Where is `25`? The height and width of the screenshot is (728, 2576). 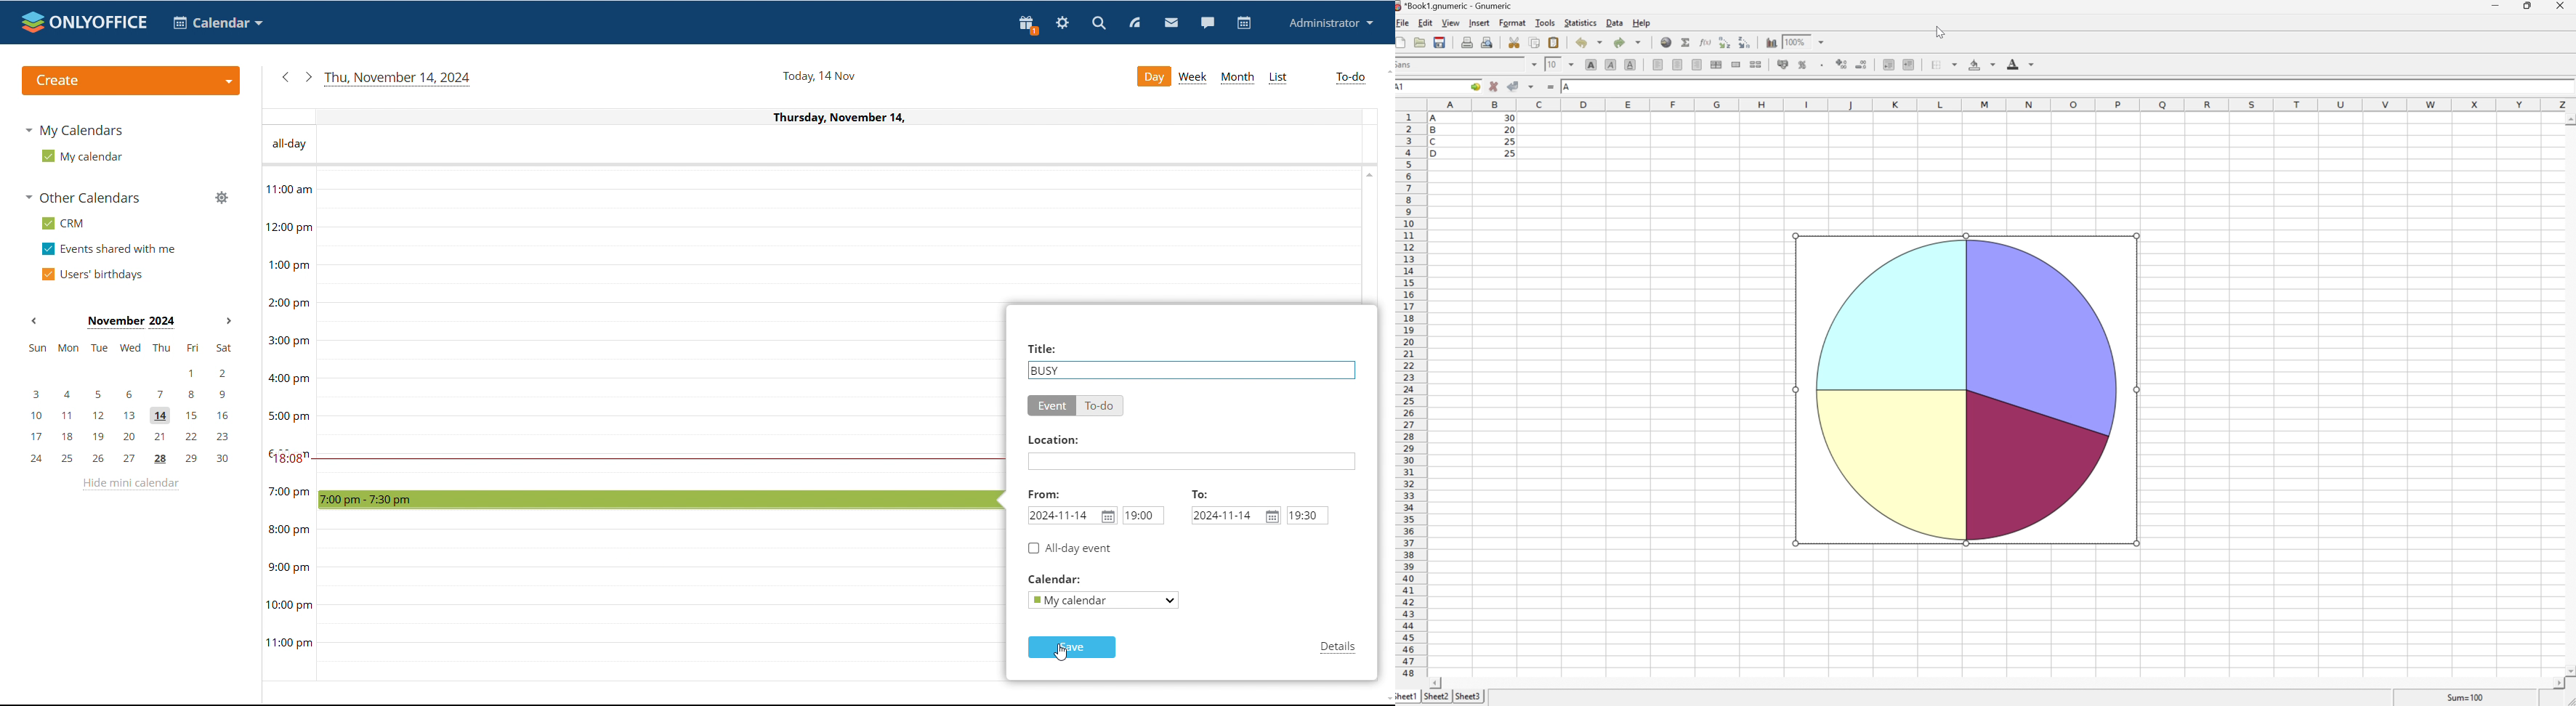
25 is located at coordinates (1509, 141).